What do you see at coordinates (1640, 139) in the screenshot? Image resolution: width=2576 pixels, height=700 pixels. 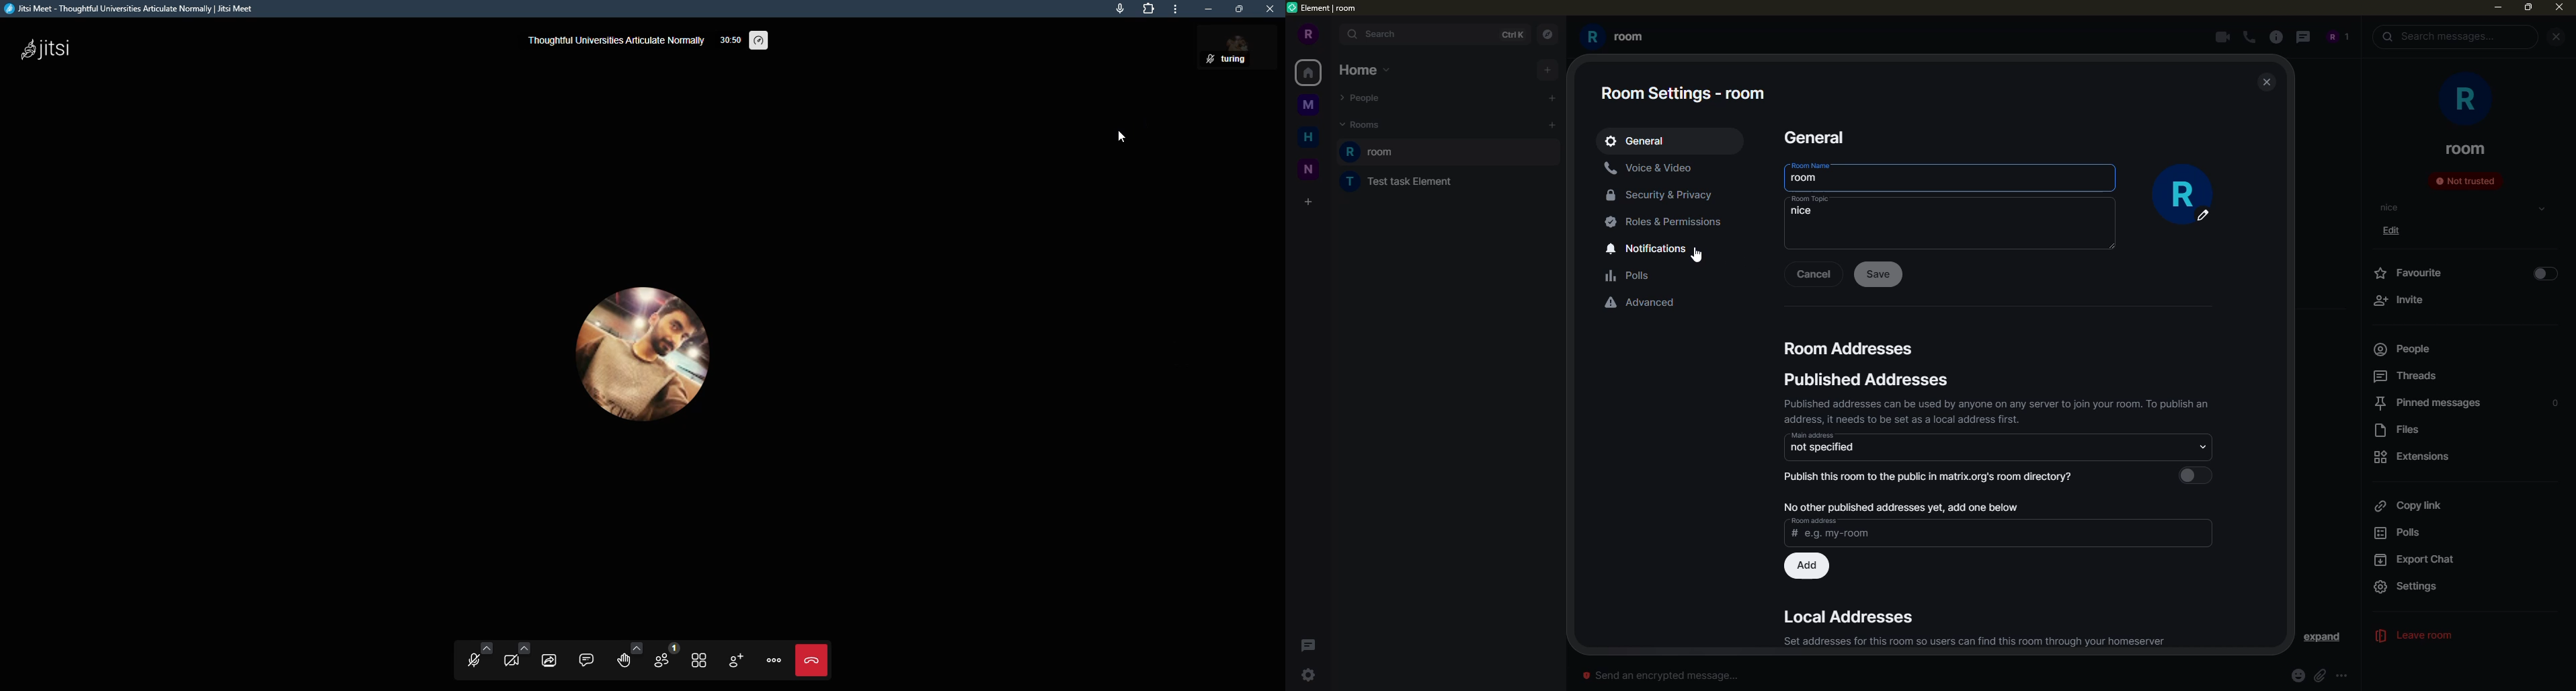 I see `general` at bounding box center [1640, 139].